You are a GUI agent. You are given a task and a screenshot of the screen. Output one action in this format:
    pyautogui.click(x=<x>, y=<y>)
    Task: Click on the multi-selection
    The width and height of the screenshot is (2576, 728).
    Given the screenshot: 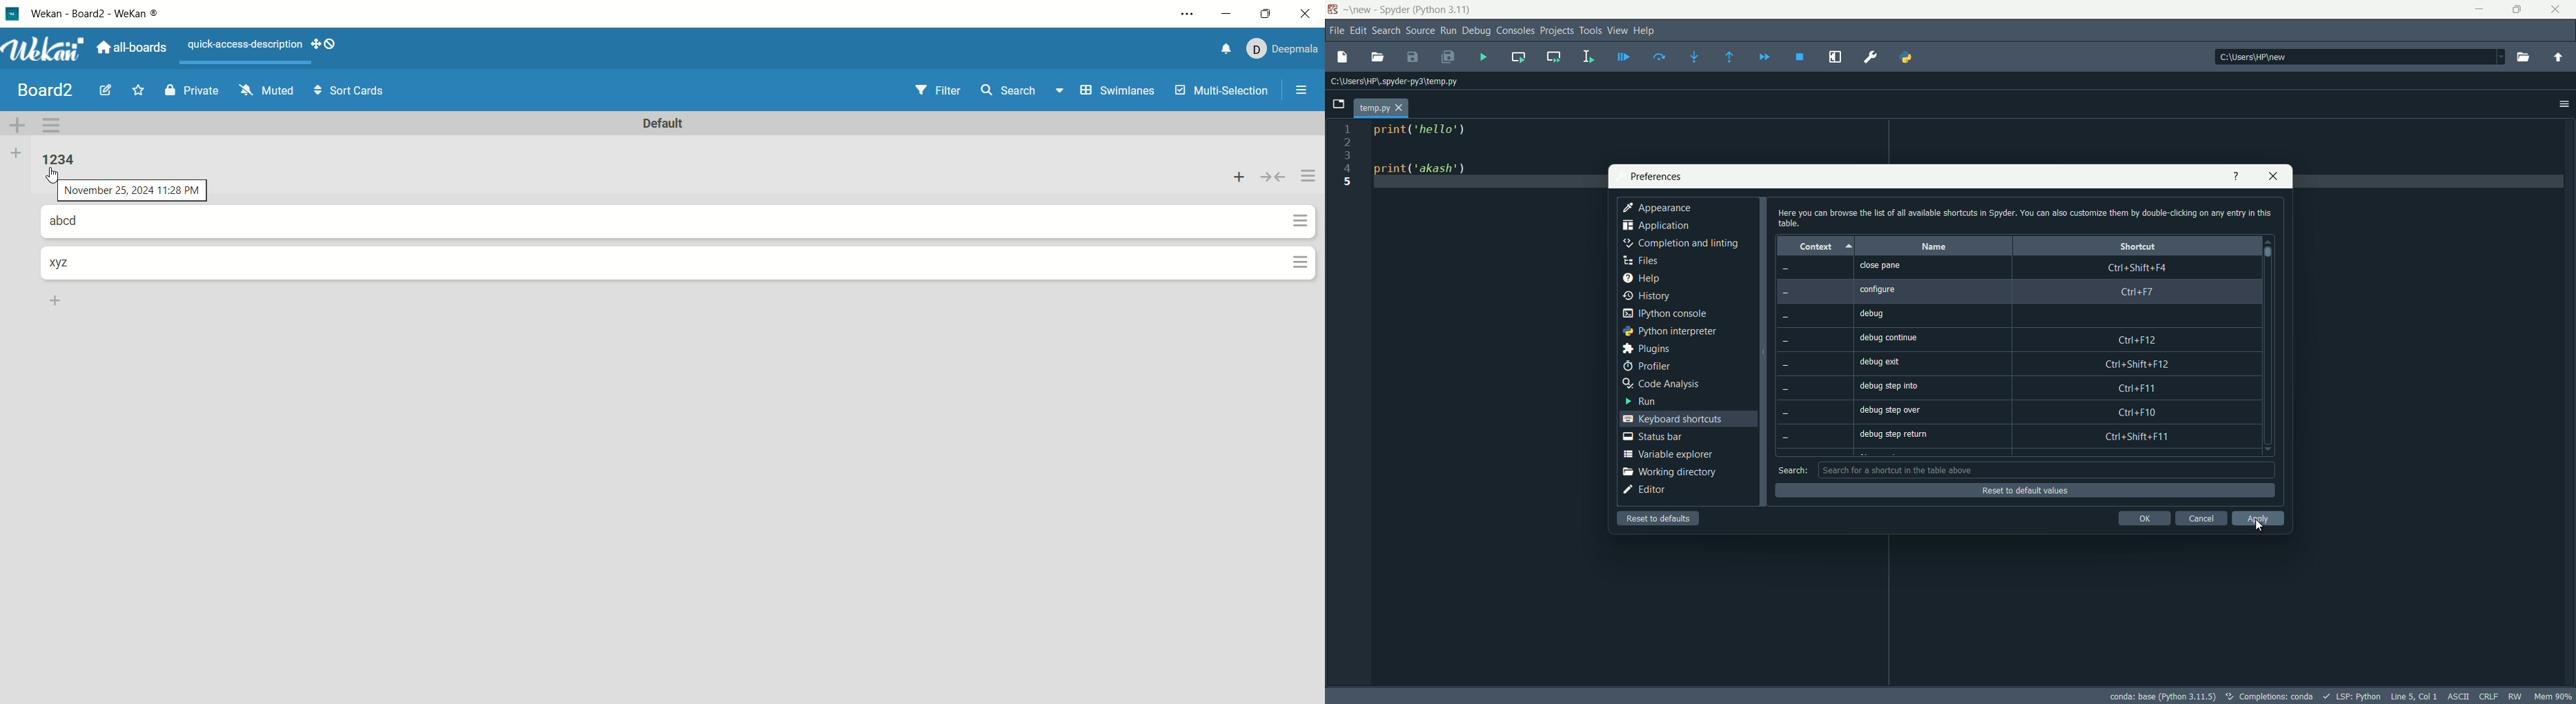 What is the action you would take?
    pyautogui.click(x=1222, y=92)
    